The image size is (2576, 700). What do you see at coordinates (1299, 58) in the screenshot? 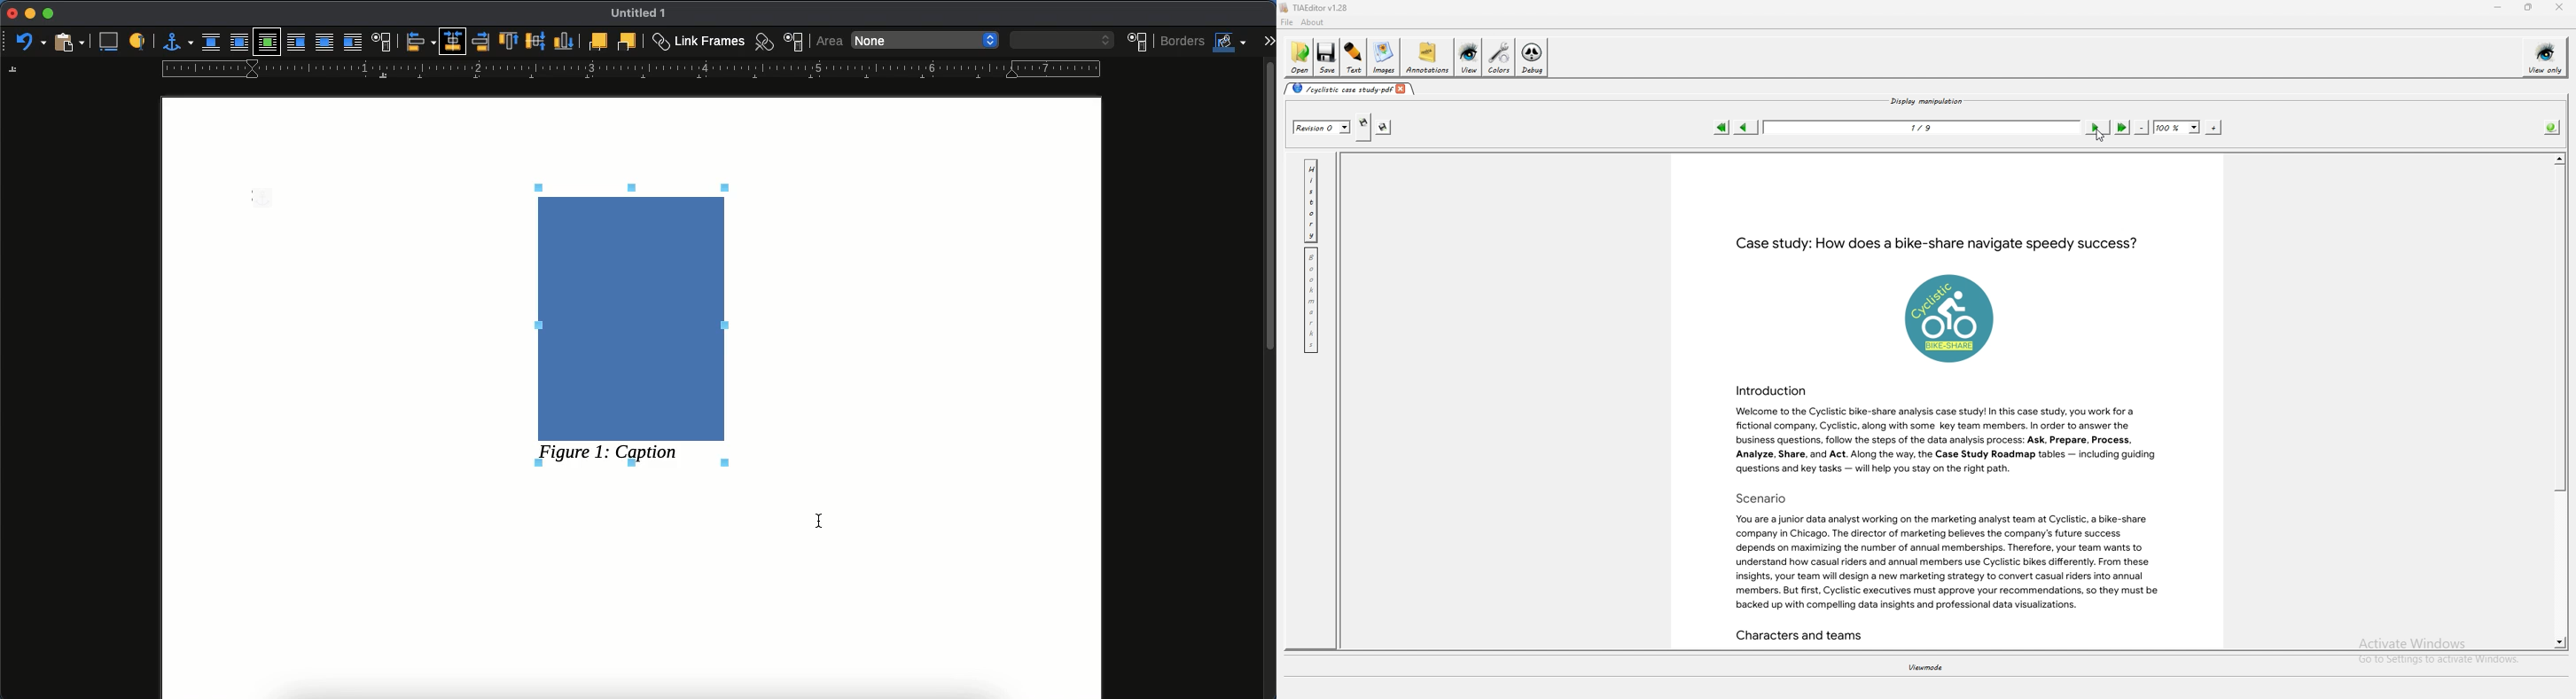
I see `open` at bounding box center [1299, 58].